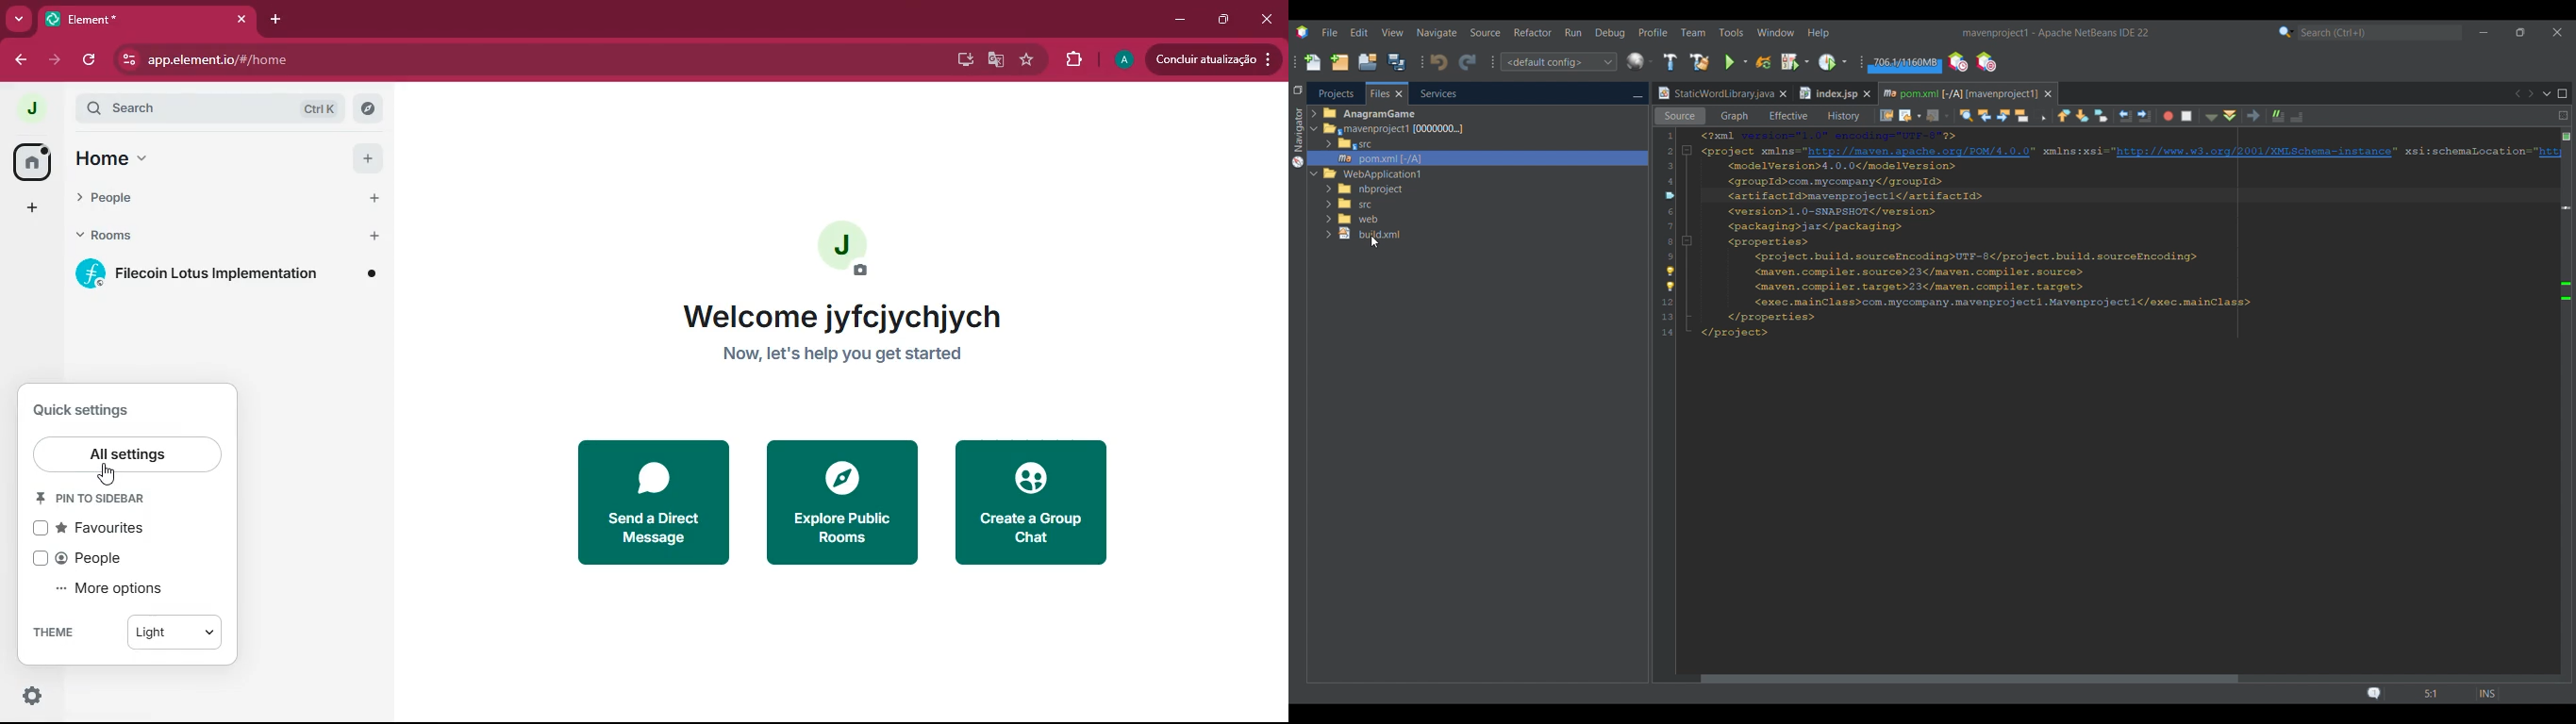  I want to click on Now, let's help you get started, so click(863, 357).